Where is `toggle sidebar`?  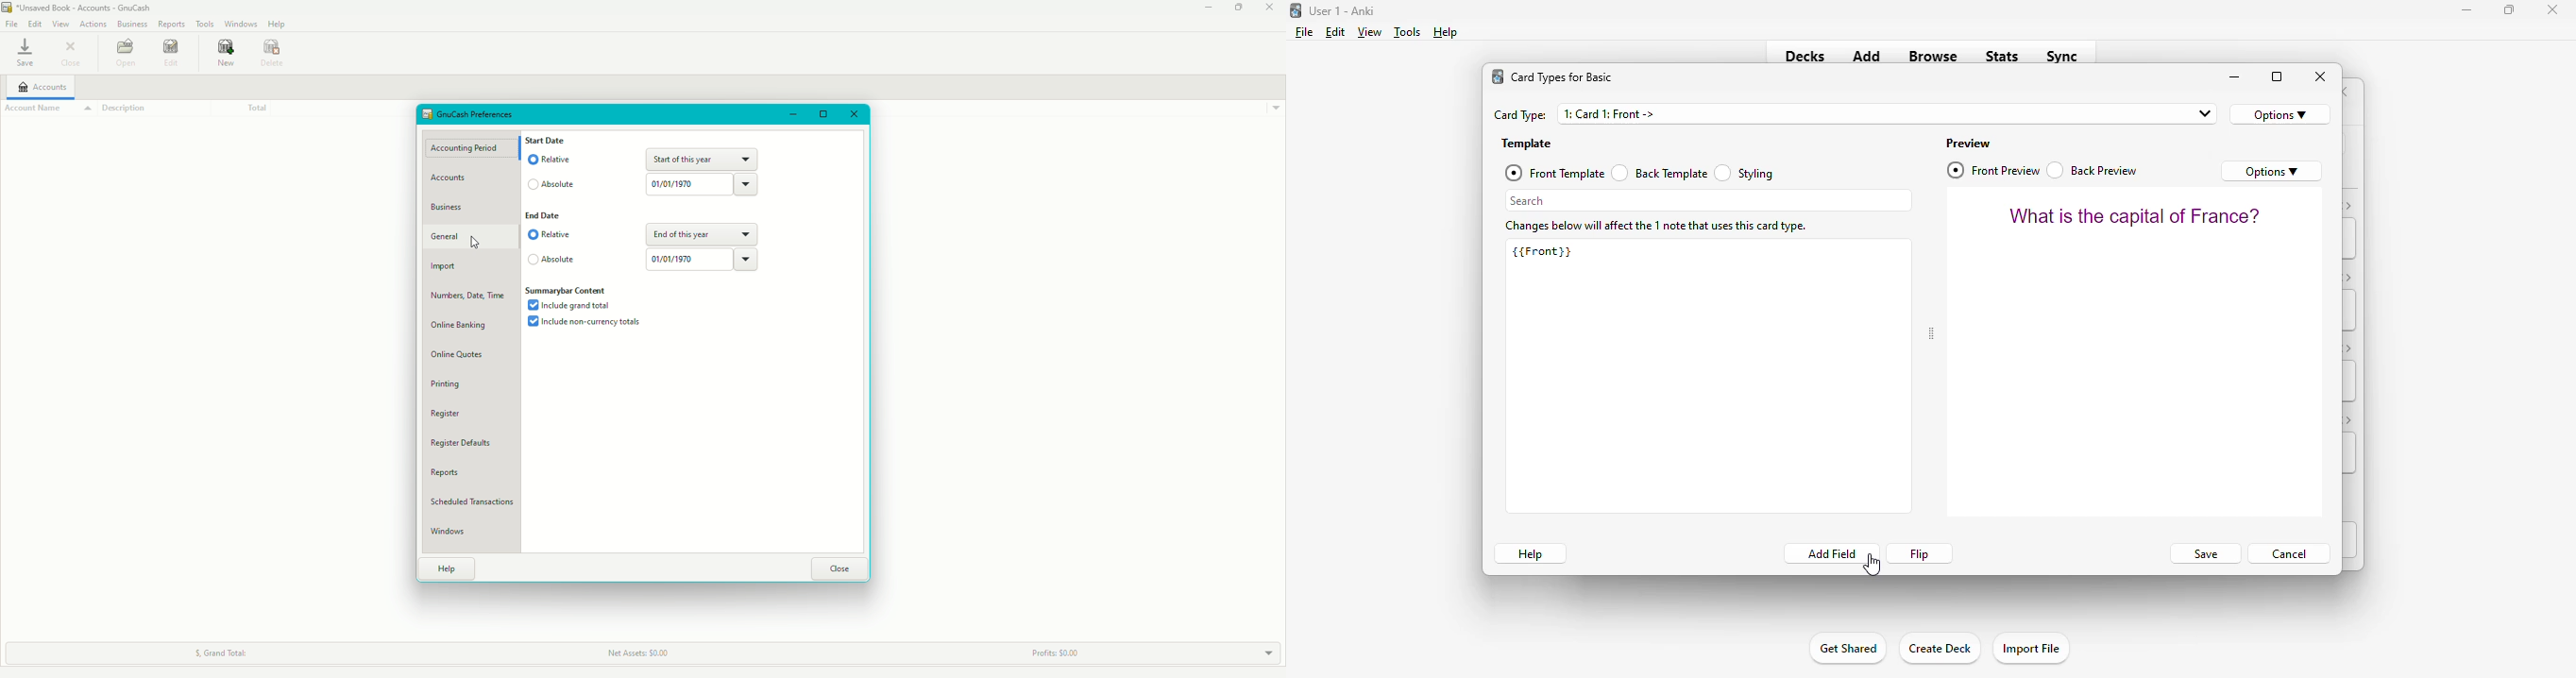 toggle sidebar is located at coordinates (1931, 334).